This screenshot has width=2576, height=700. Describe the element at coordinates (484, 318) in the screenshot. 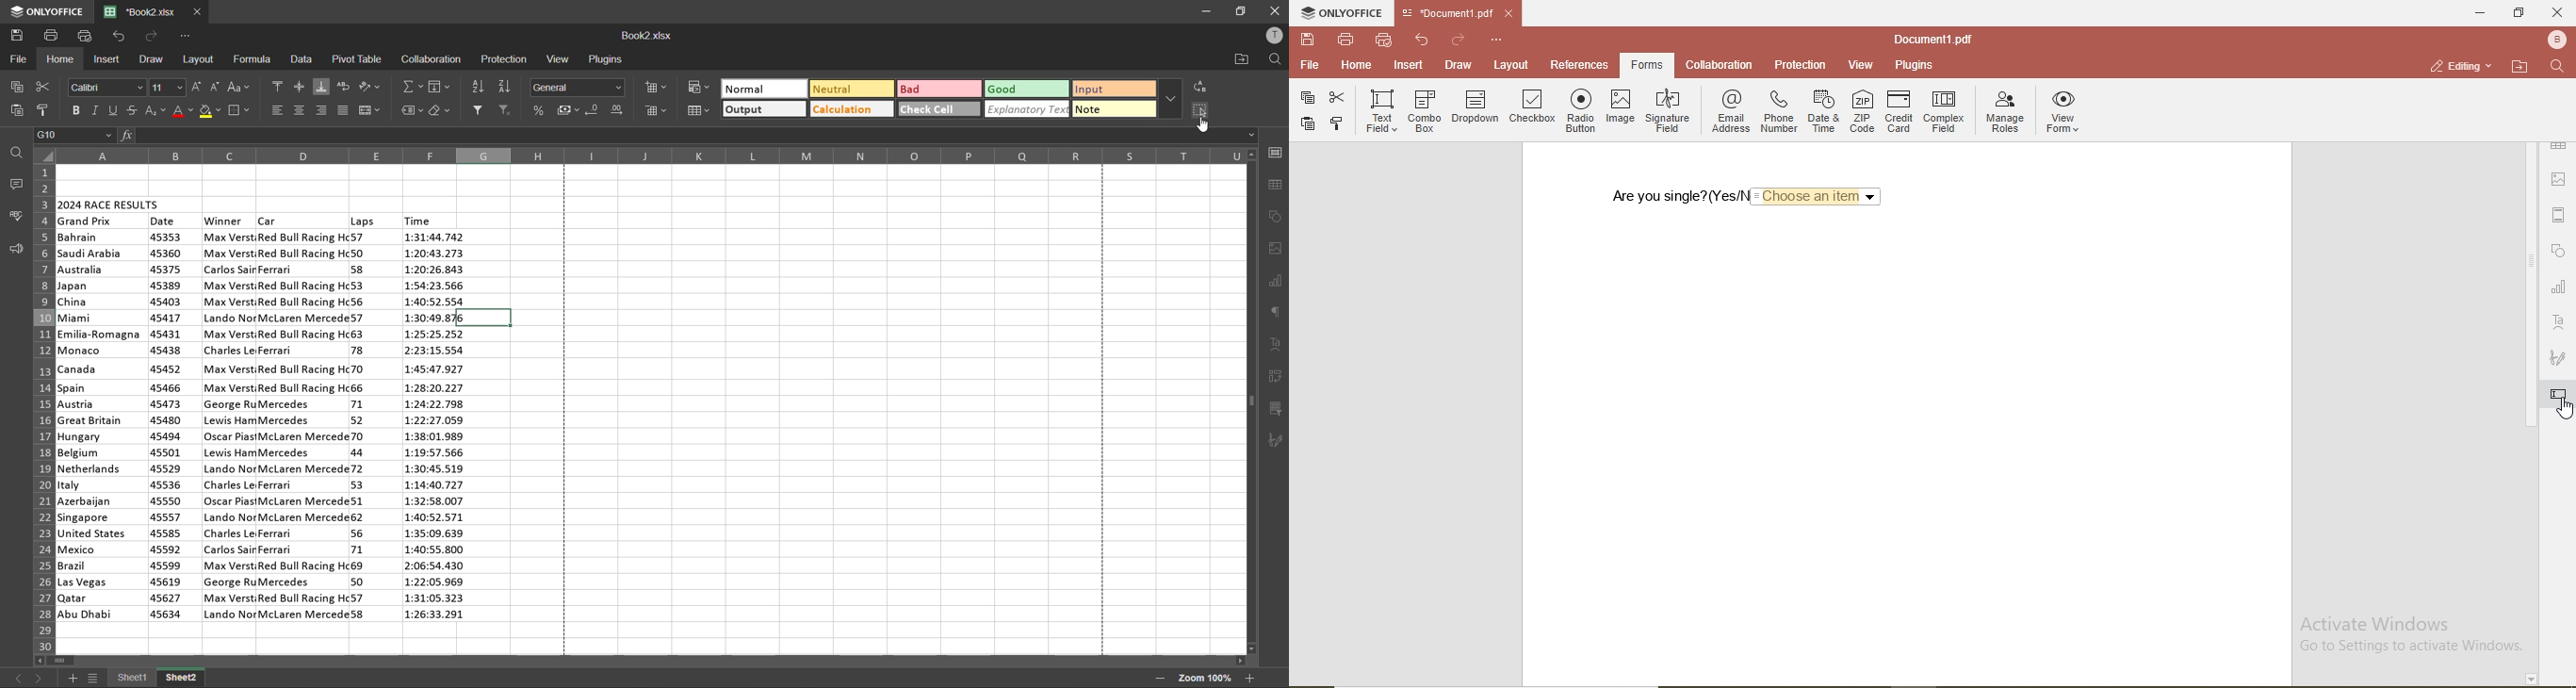

I see `selected cell` at that location.